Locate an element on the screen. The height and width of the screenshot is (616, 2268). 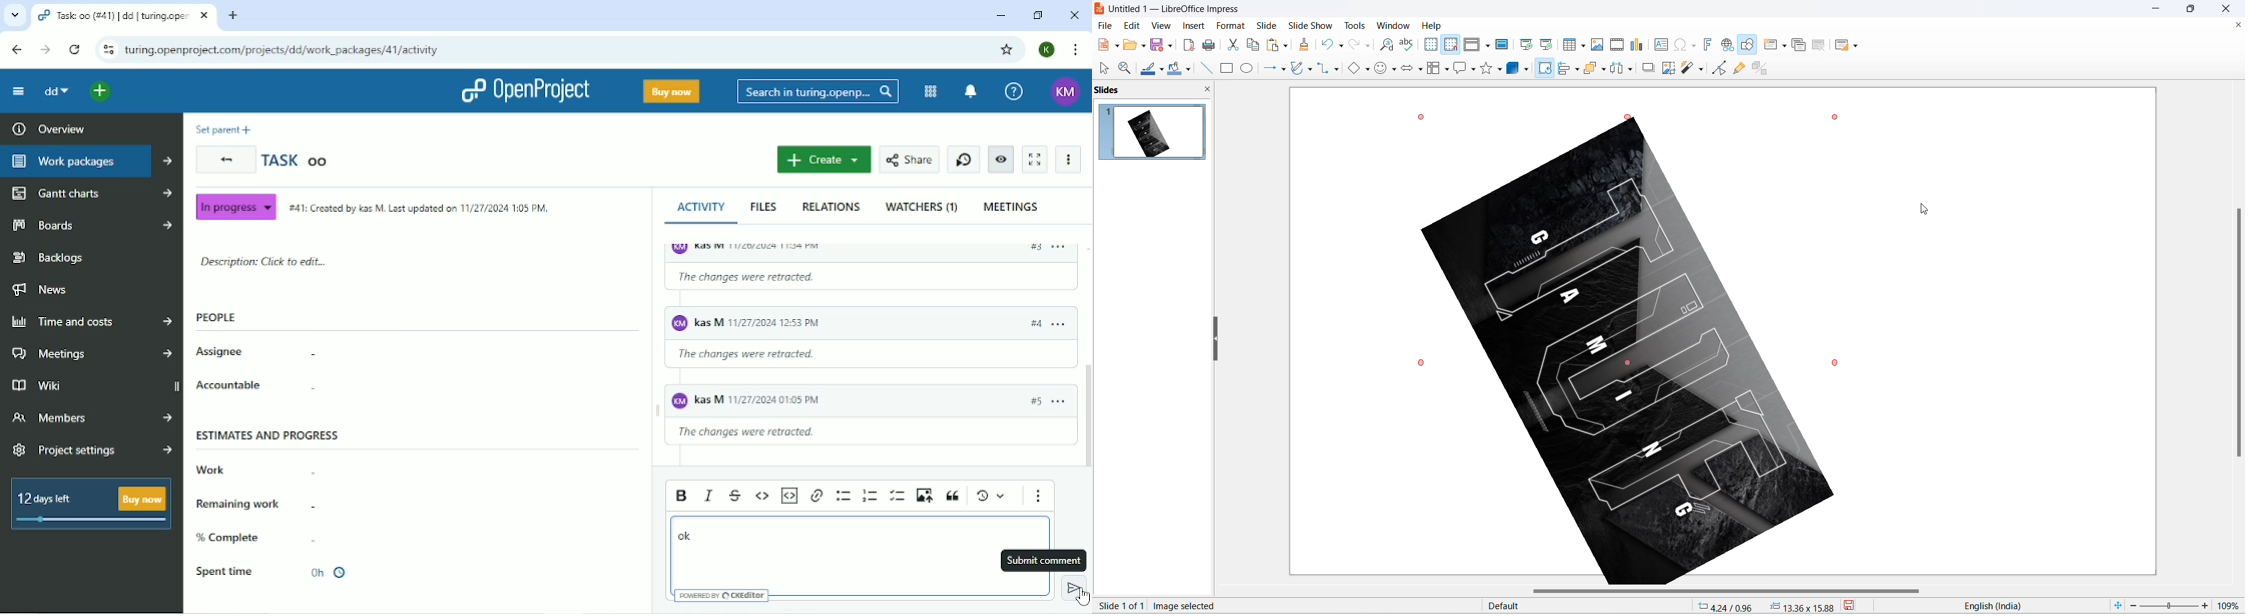
flowchart is located at coordinates (1434, 69).